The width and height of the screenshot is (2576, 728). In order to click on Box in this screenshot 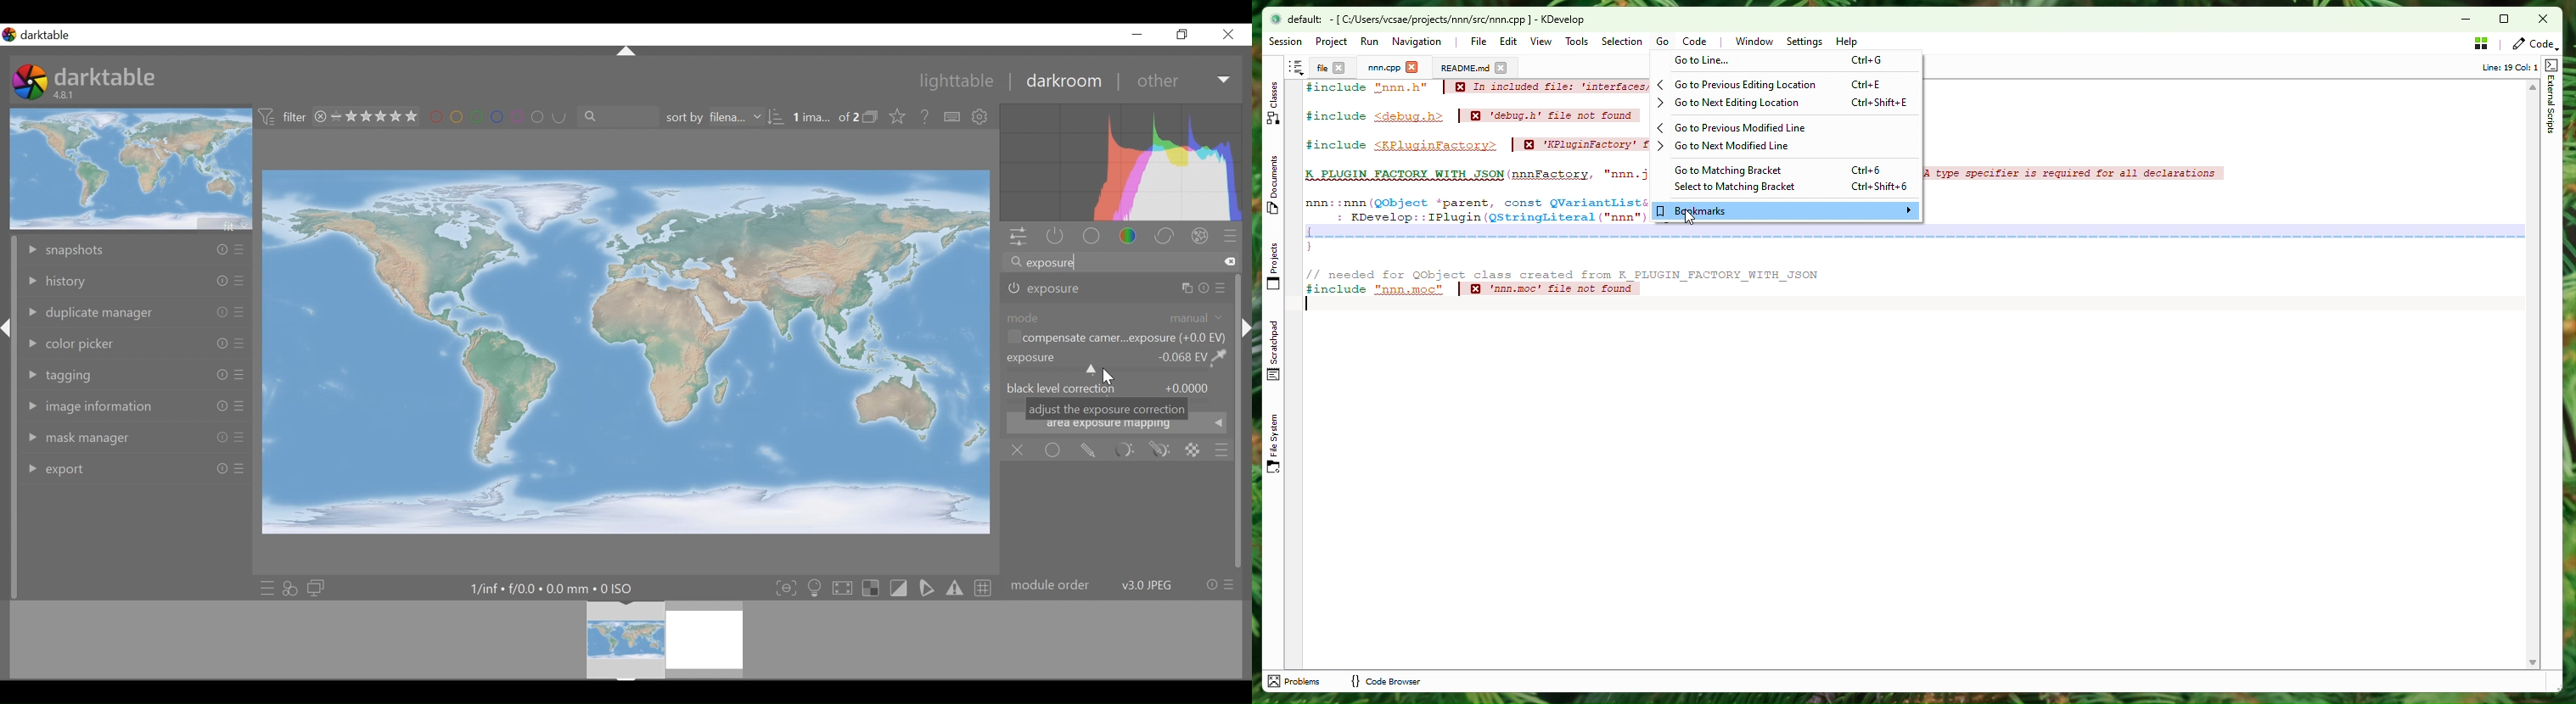, I will do `click(2510, 19)`.